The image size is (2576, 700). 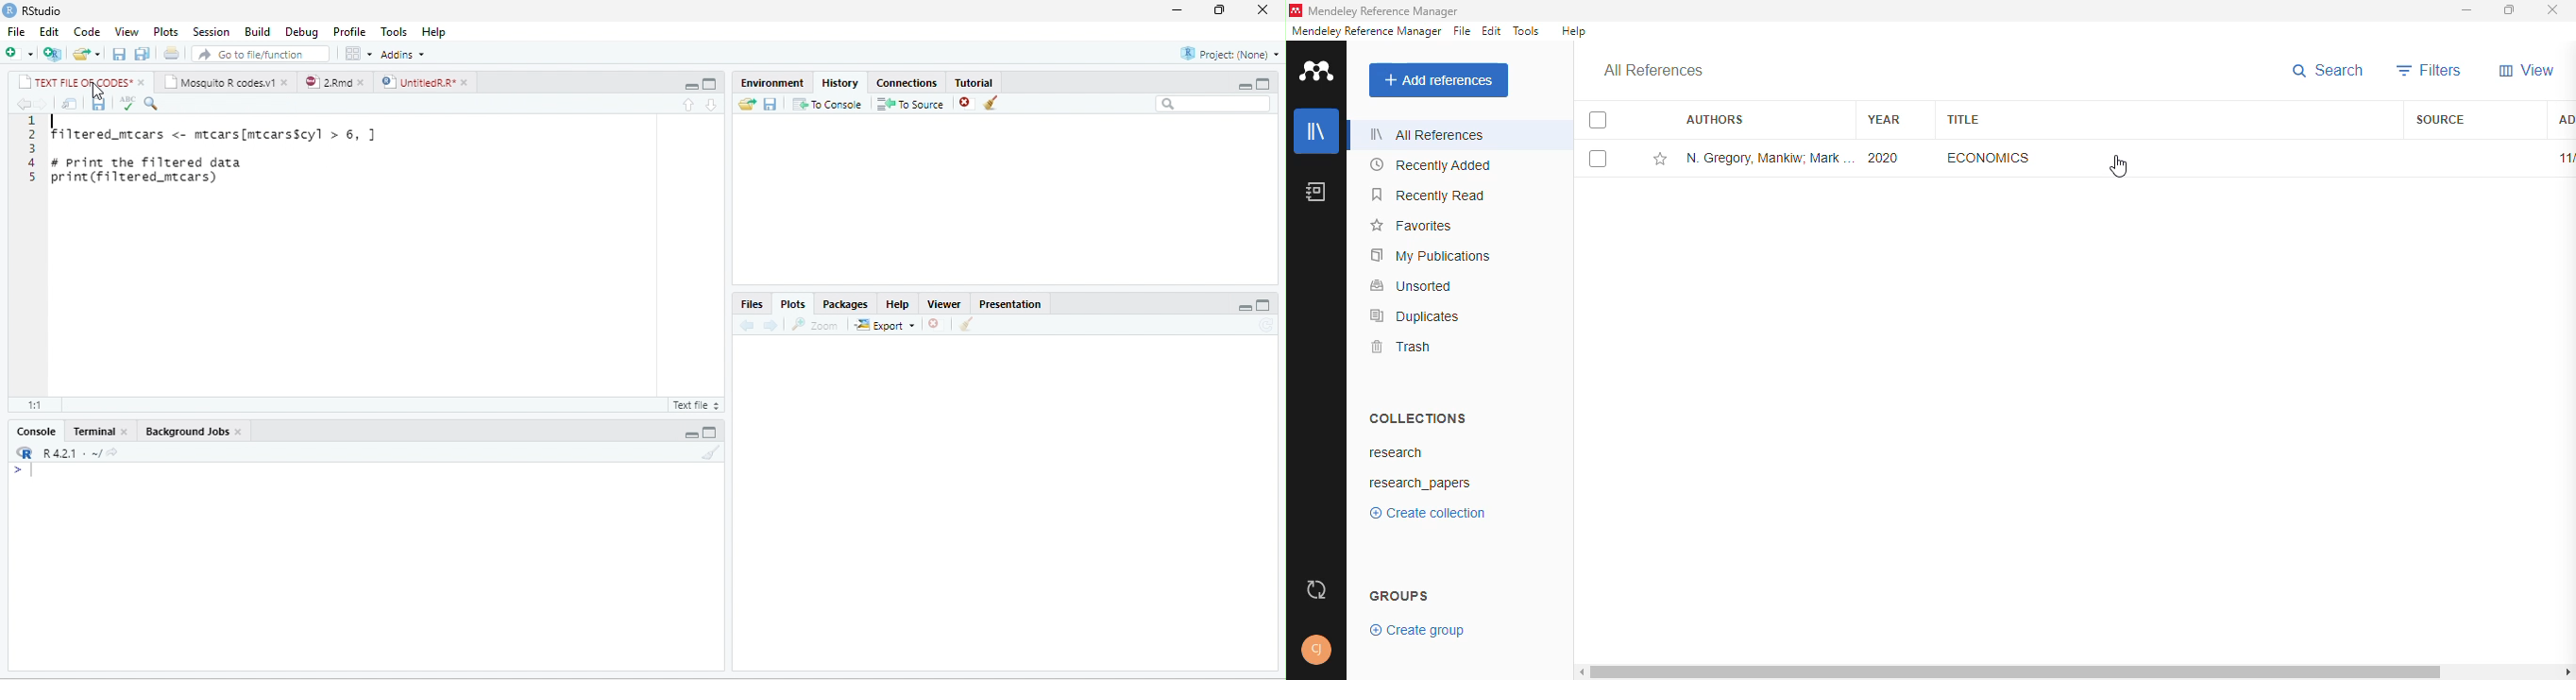 What do you see at coordinates (1217, 10) in the screenshot?
I see `resize` at bounding box center [1217, 10].